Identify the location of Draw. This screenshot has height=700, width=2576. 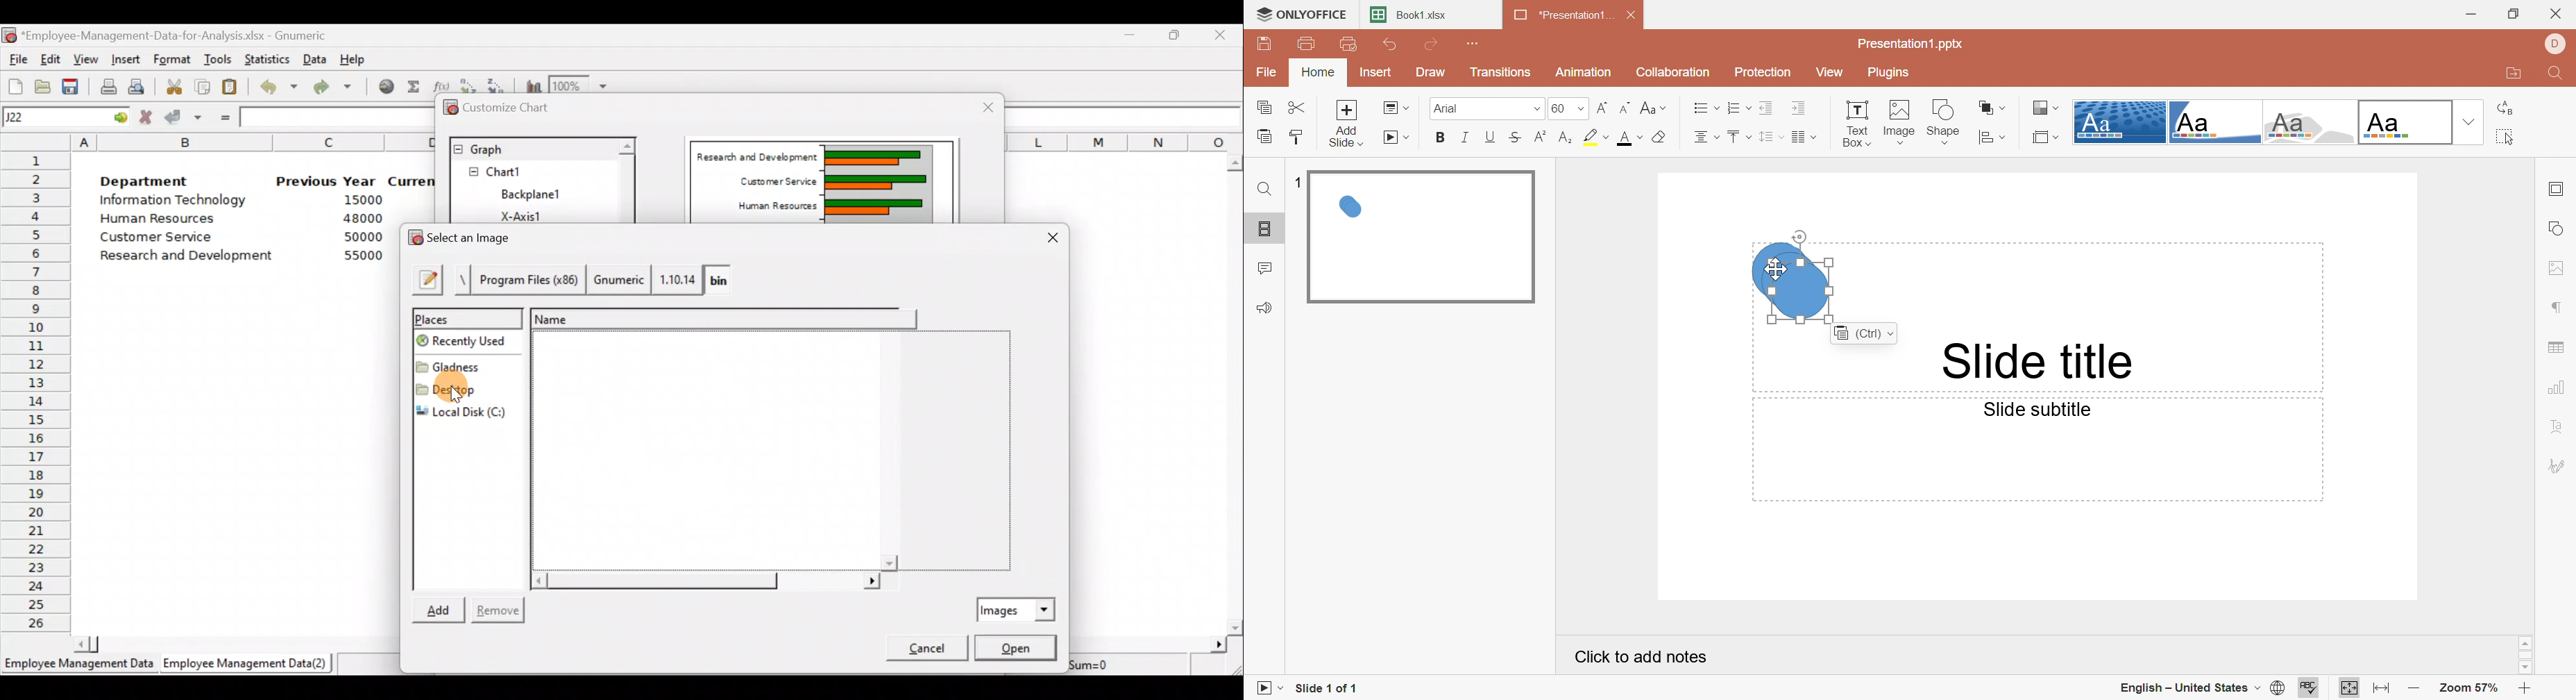
(1433, 72).